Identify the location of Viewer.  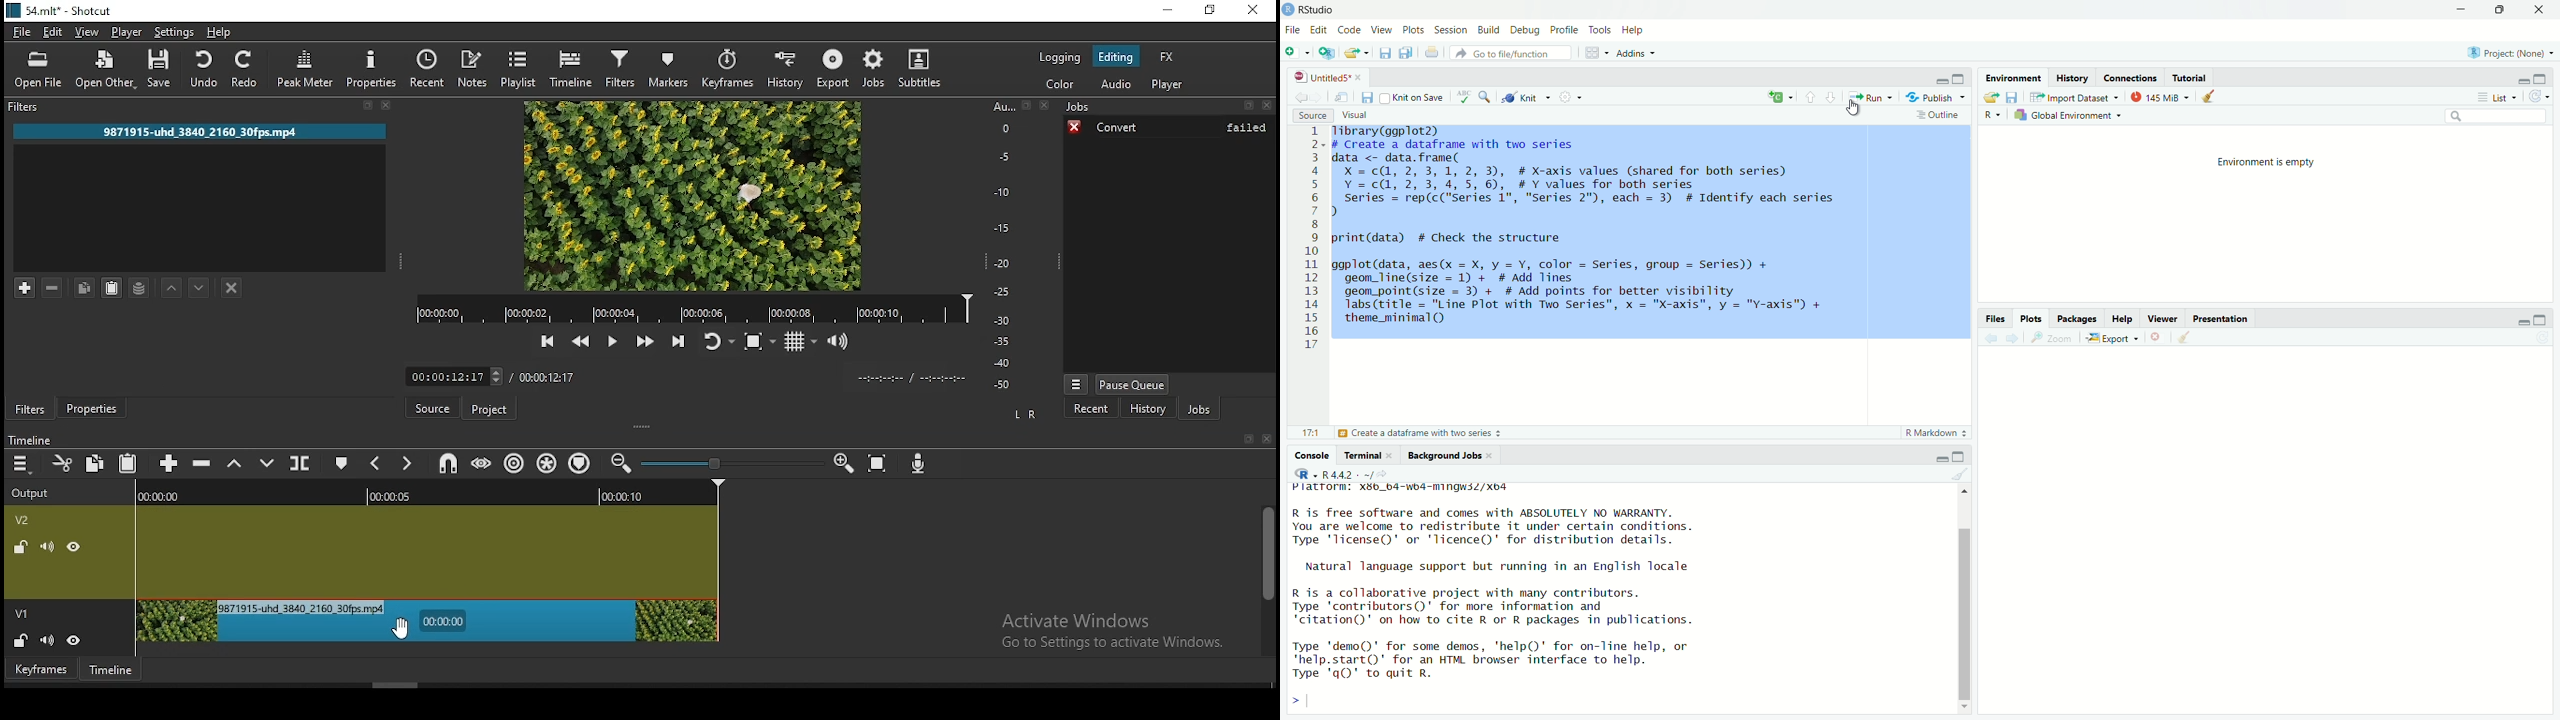
(2161, 319).